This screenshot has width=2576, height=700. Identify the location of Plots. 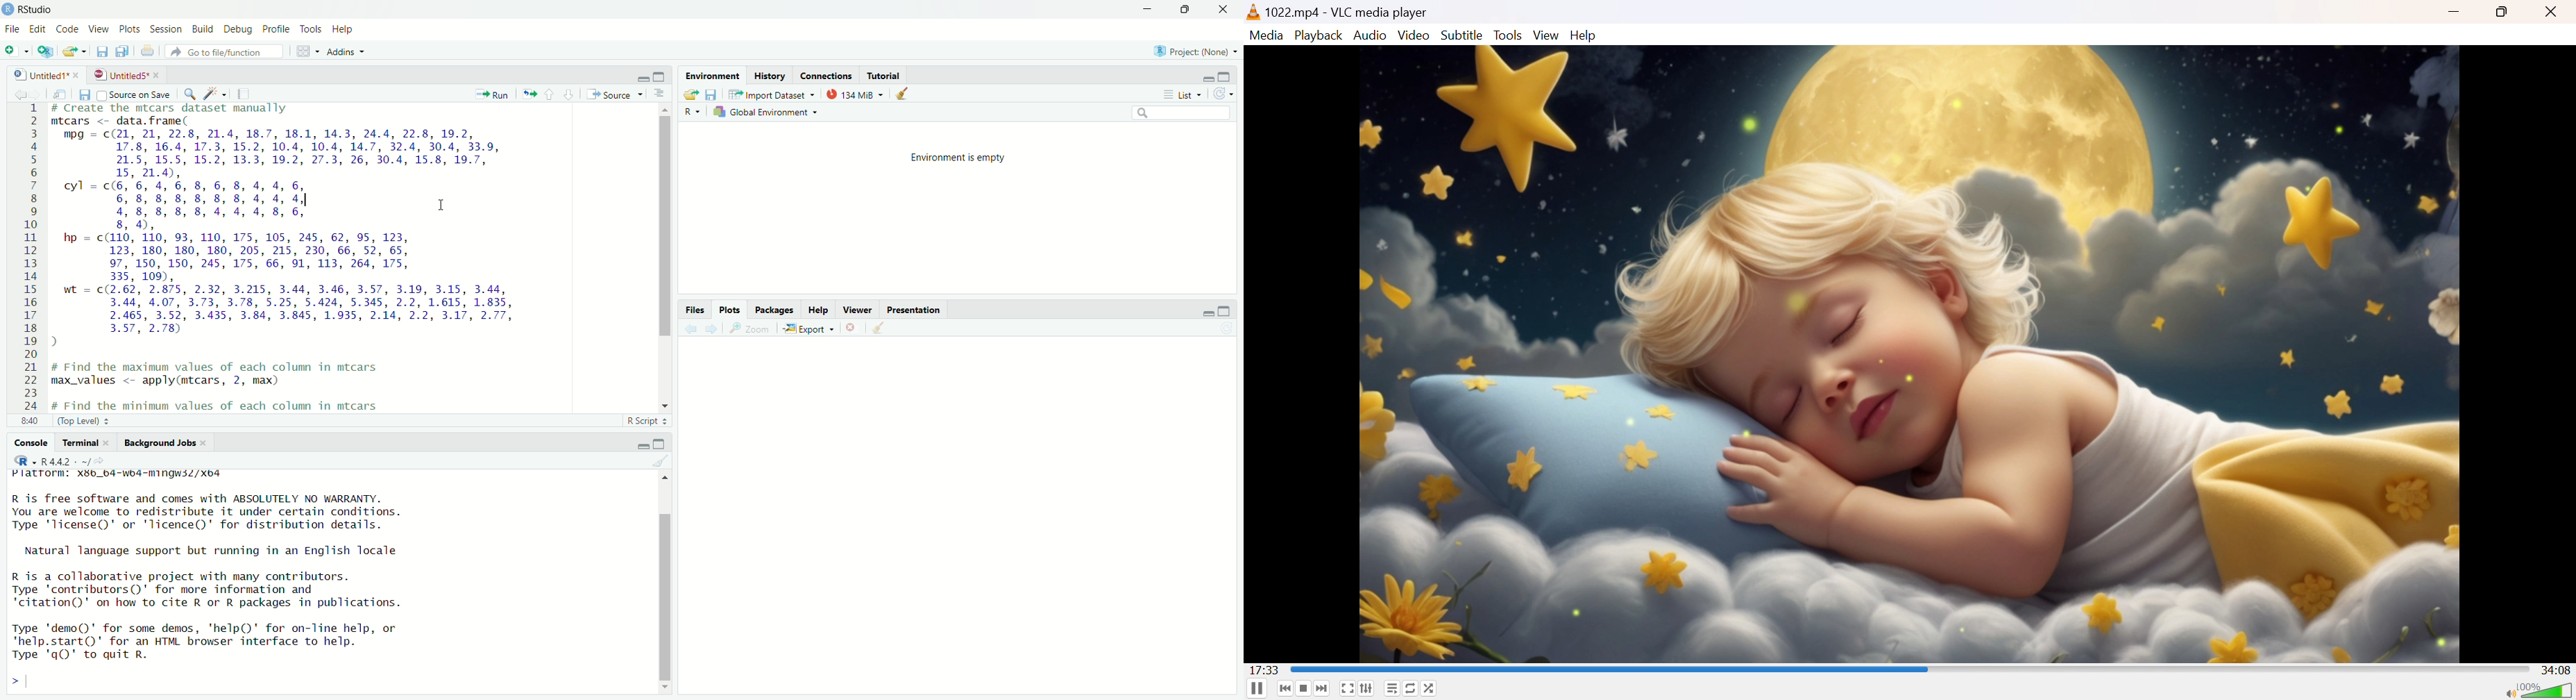
(130, 29).